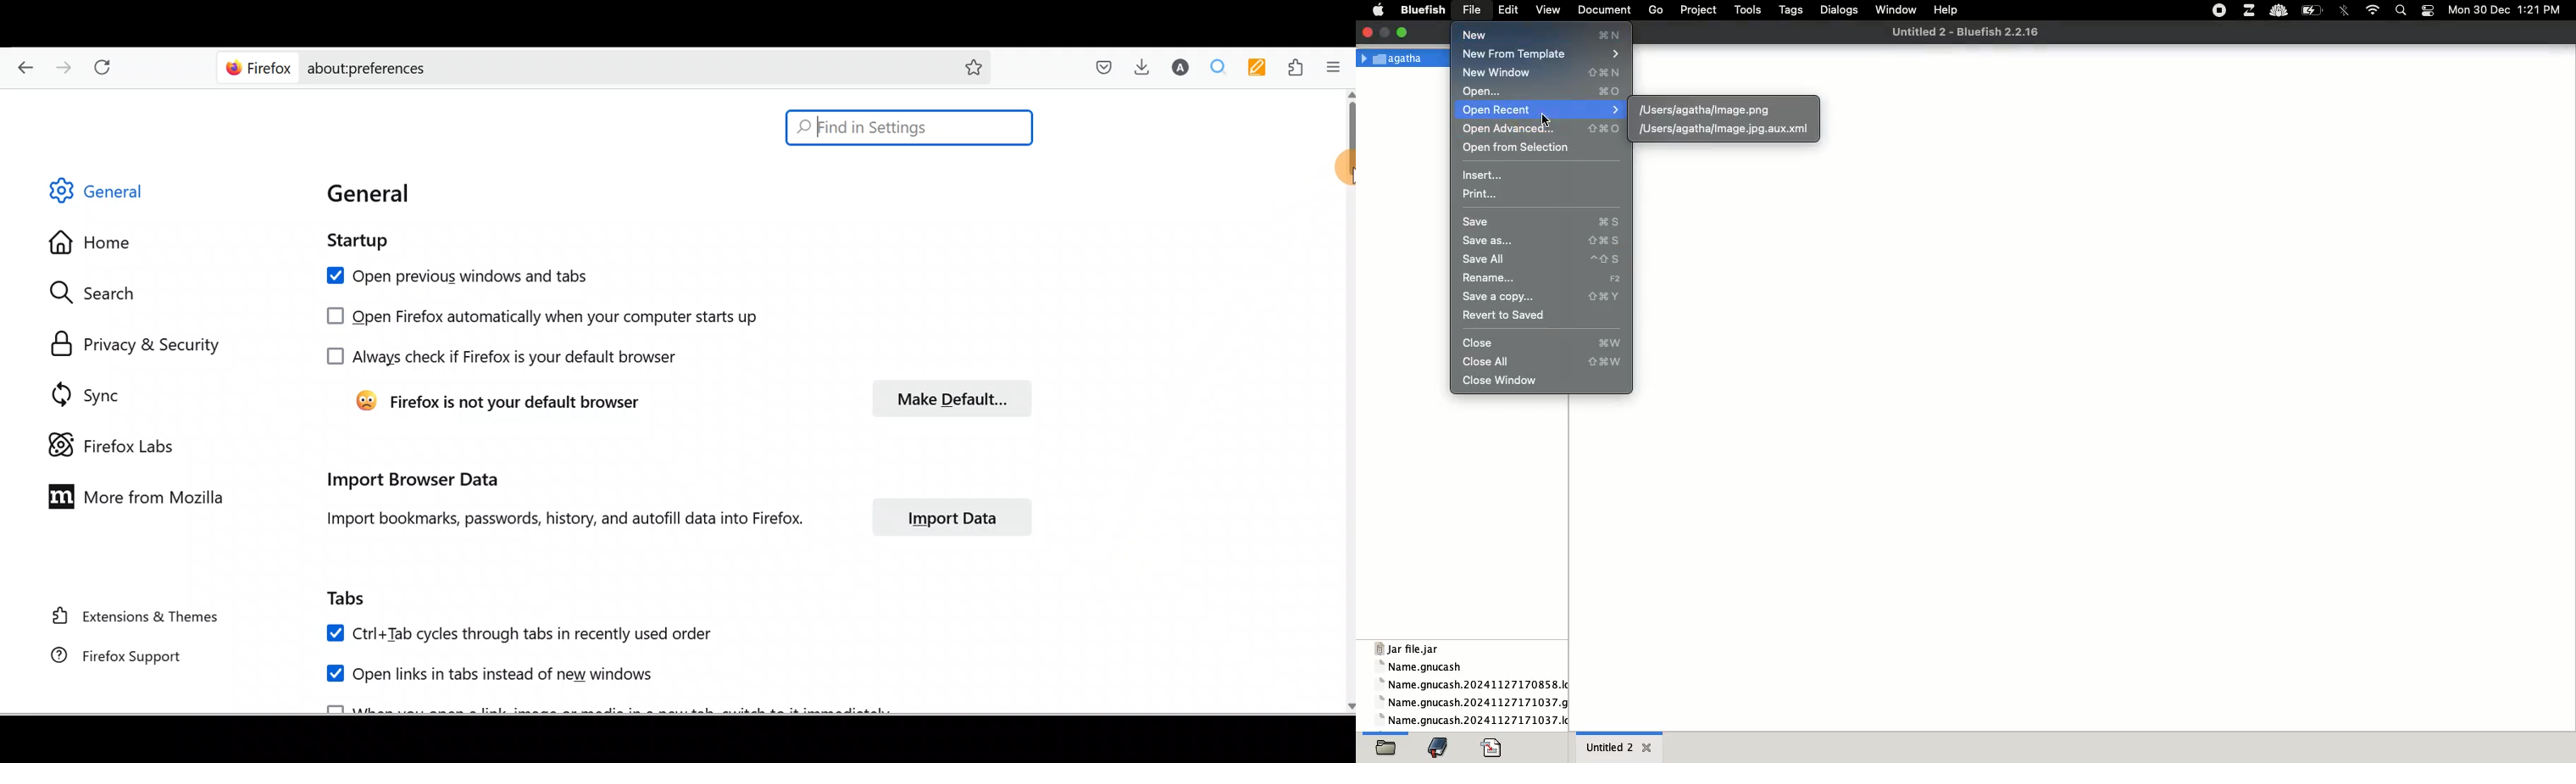  What do you see at coordinates (1504, 314) in the screenshot?
I see `revert to saved` at bounding box center [1504, 314].